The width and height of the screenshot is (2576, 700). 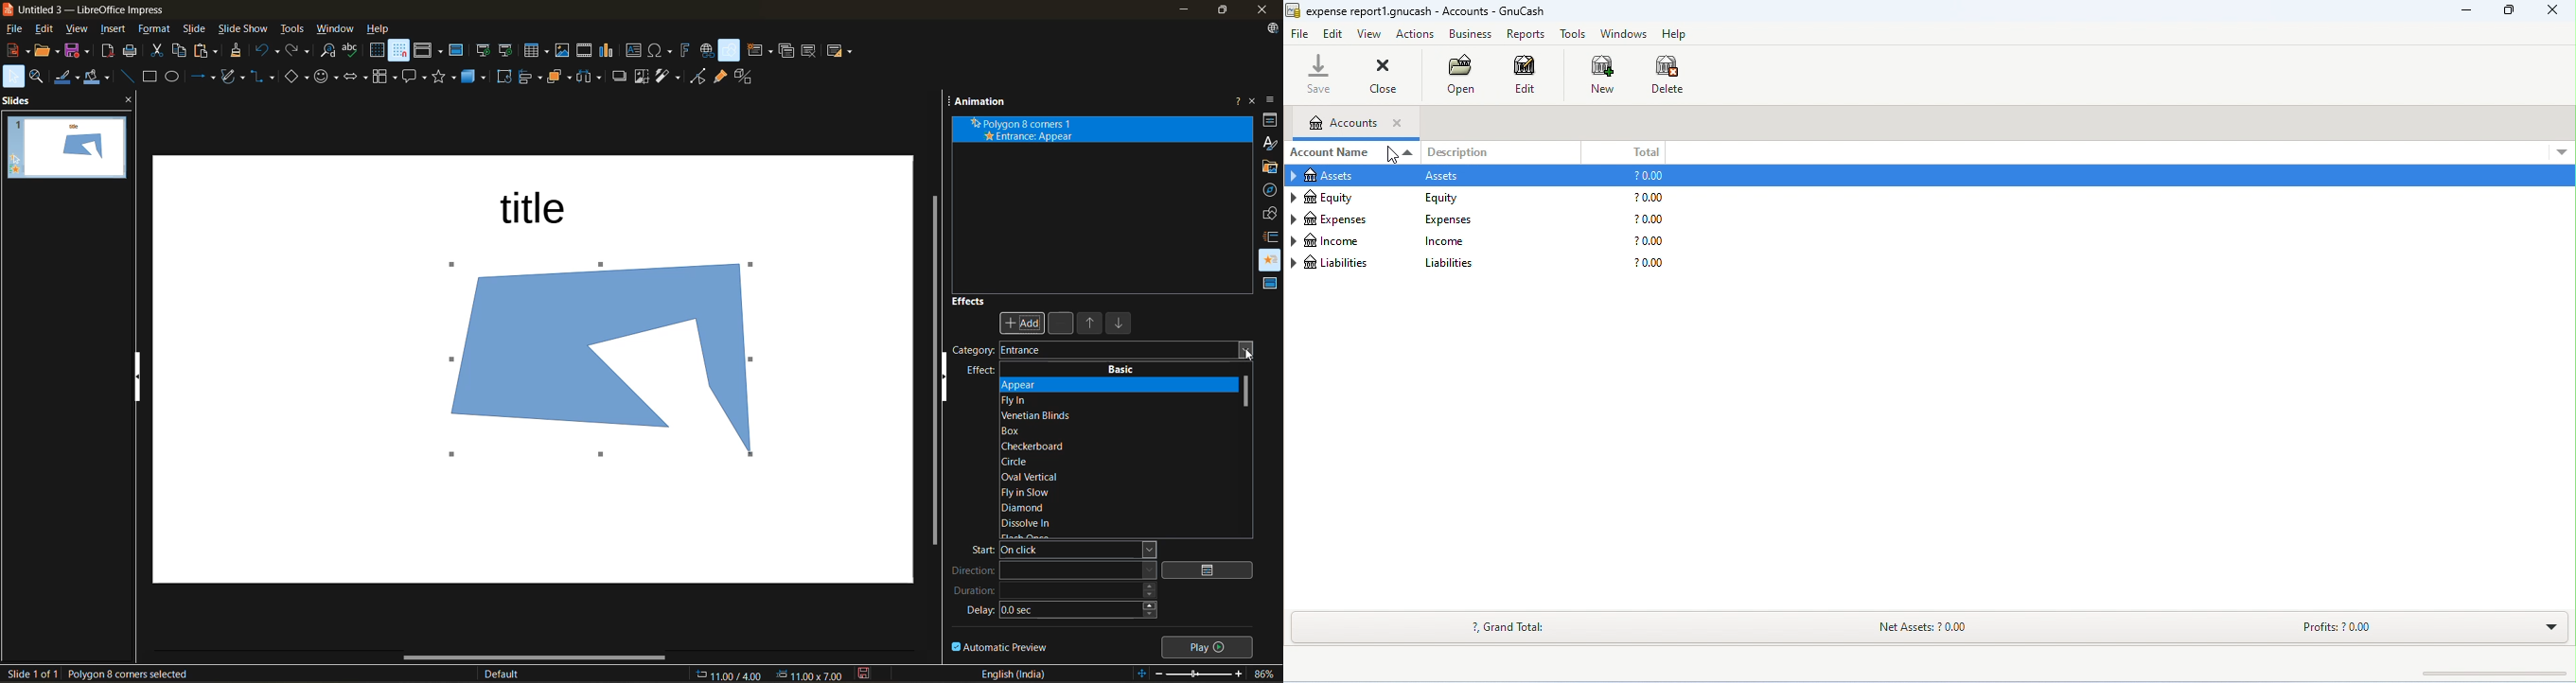 What do you see at coordinates (1002, 646) in the screenshot?
I see `automatic preview` at bounding box center [1002, 646].